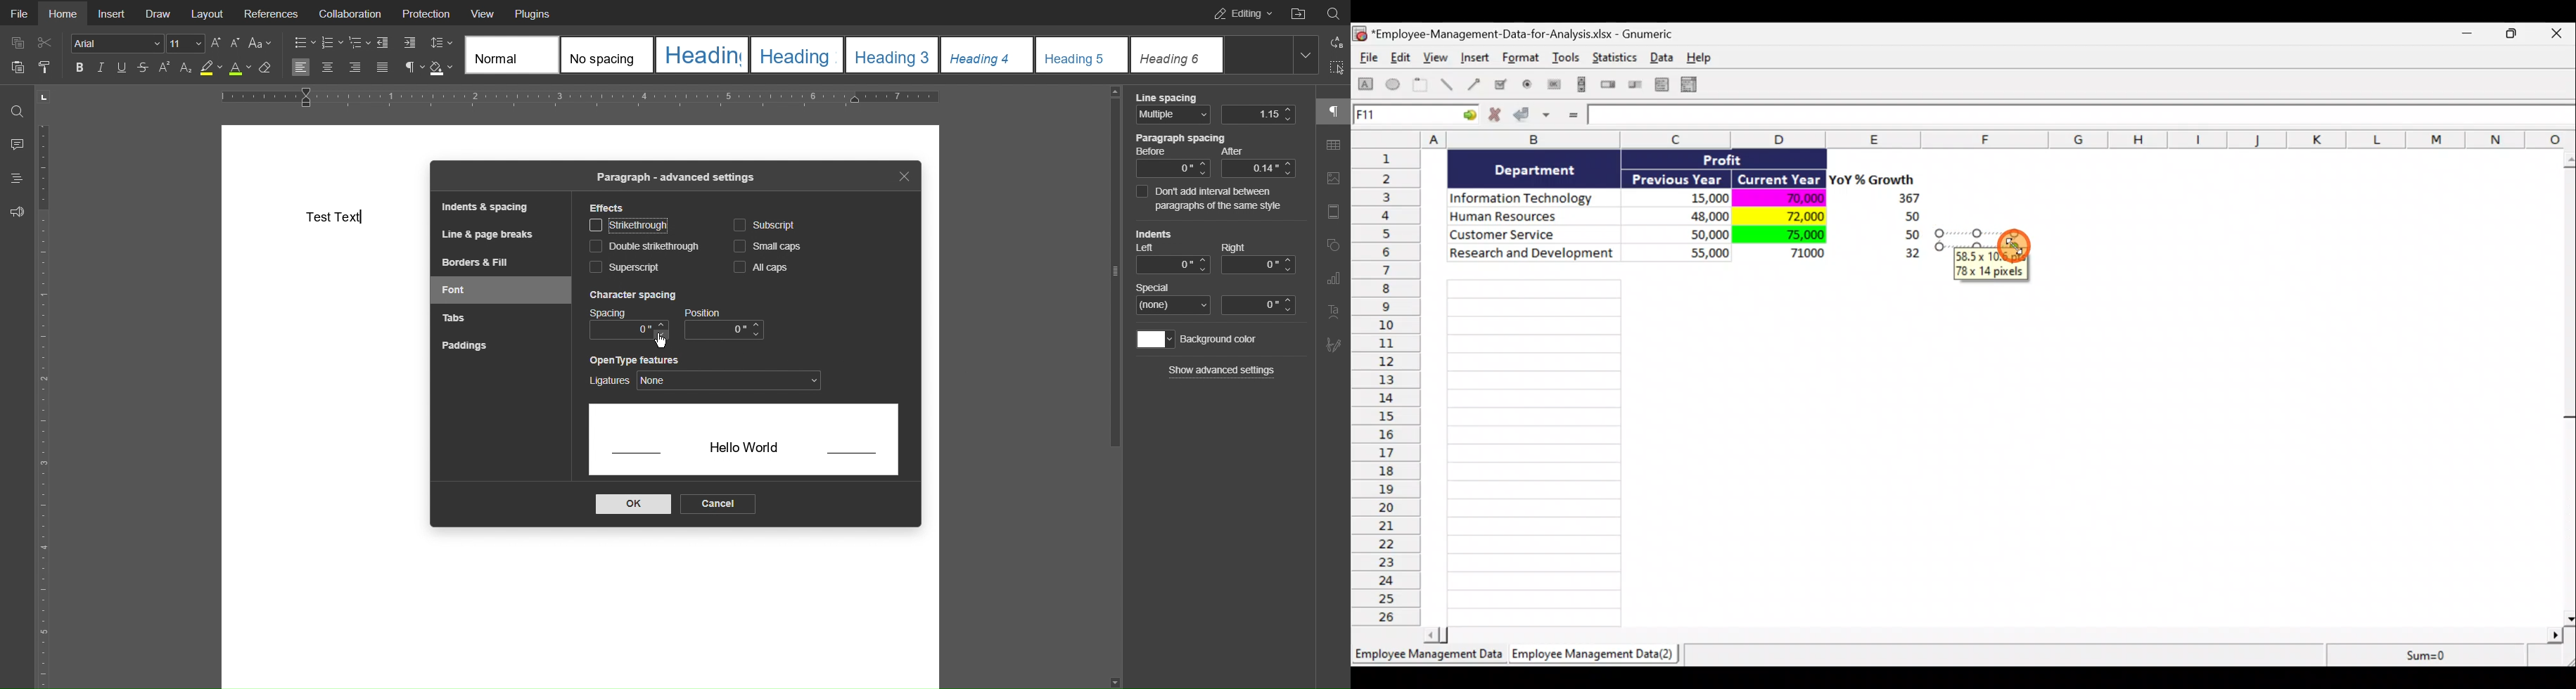 The width and height of the screenshot is (2576, 700). I want to click on Effects, so click(608, 208).